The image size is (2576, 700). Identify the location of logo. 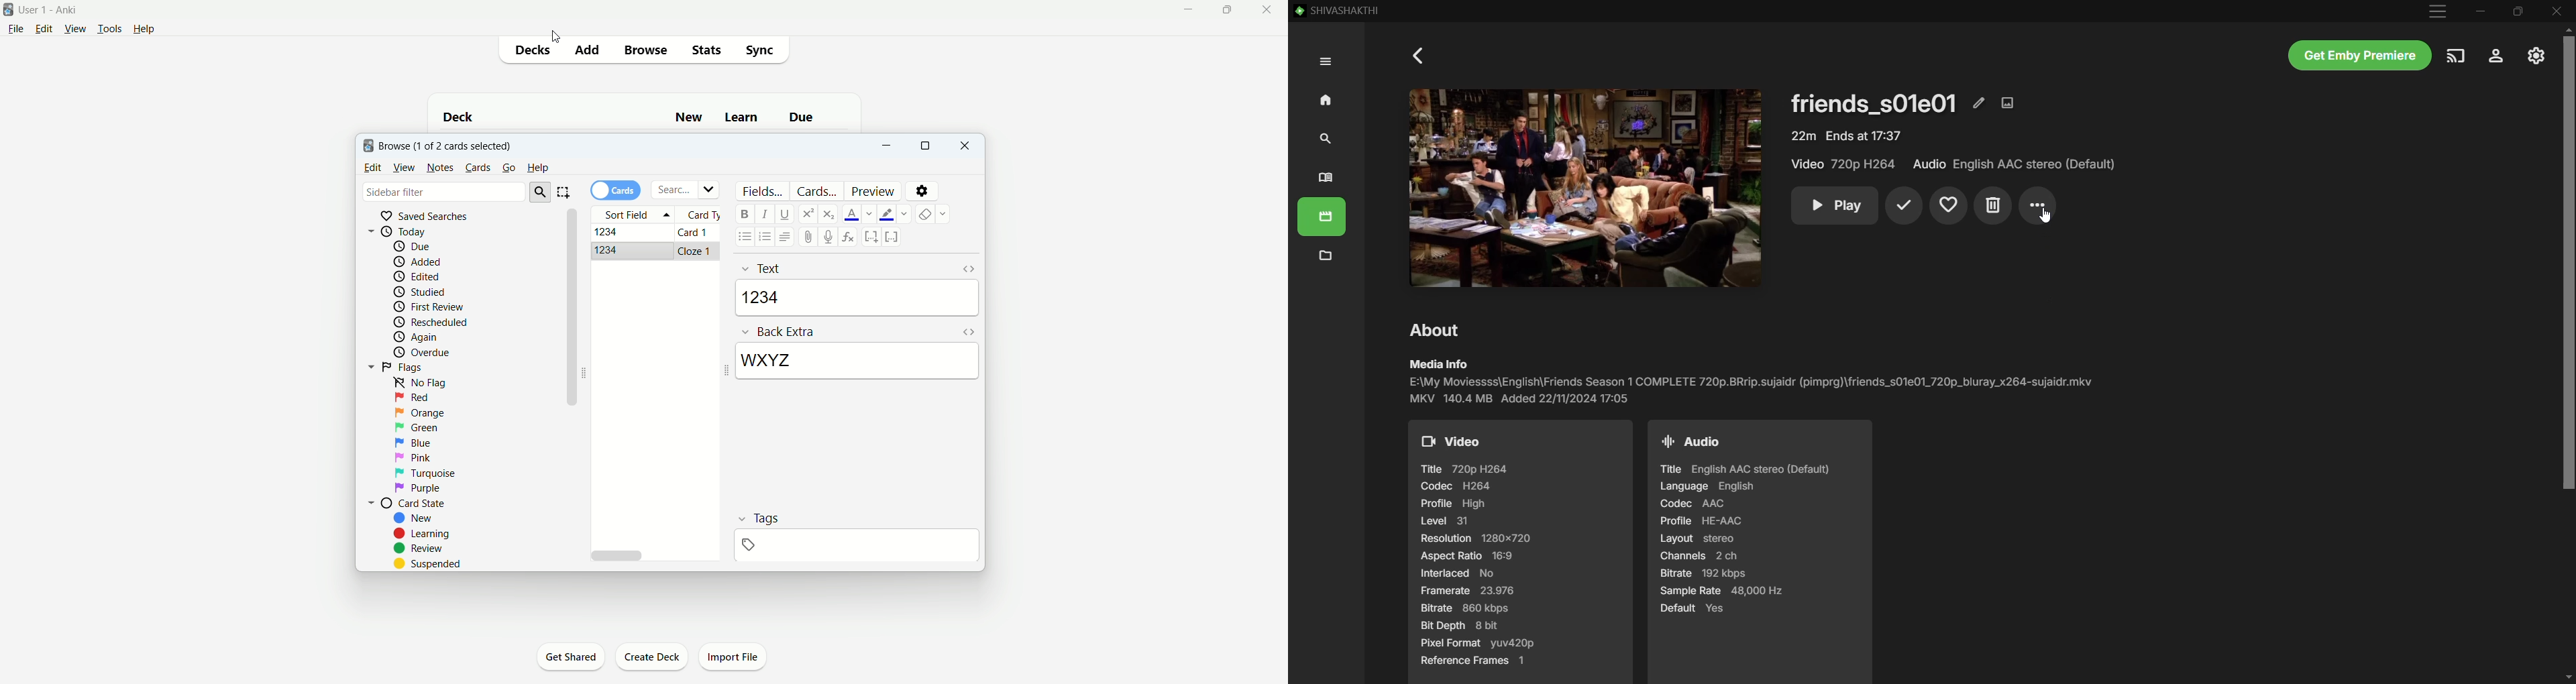
(367, 147).